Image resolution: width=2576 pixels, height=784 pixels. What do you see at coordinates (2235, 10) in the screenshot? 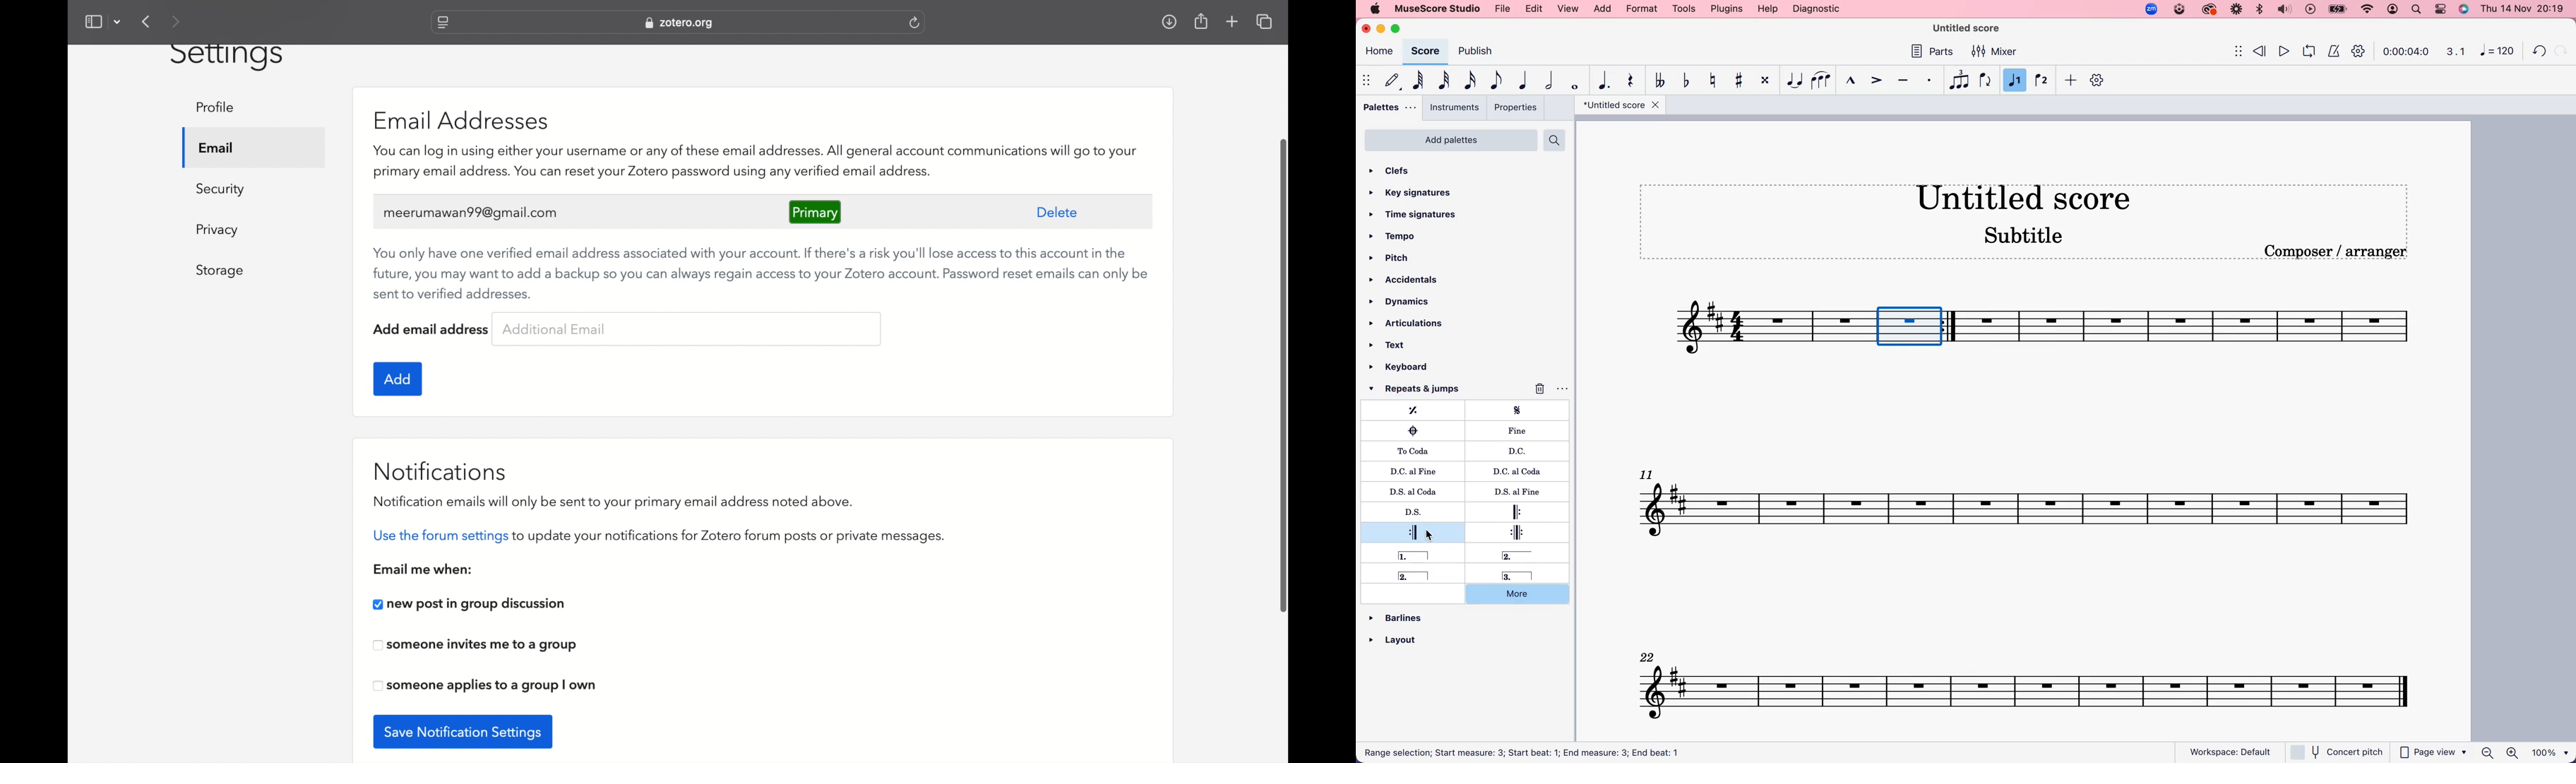
I see `loom` at bounding box center [2235, 10].